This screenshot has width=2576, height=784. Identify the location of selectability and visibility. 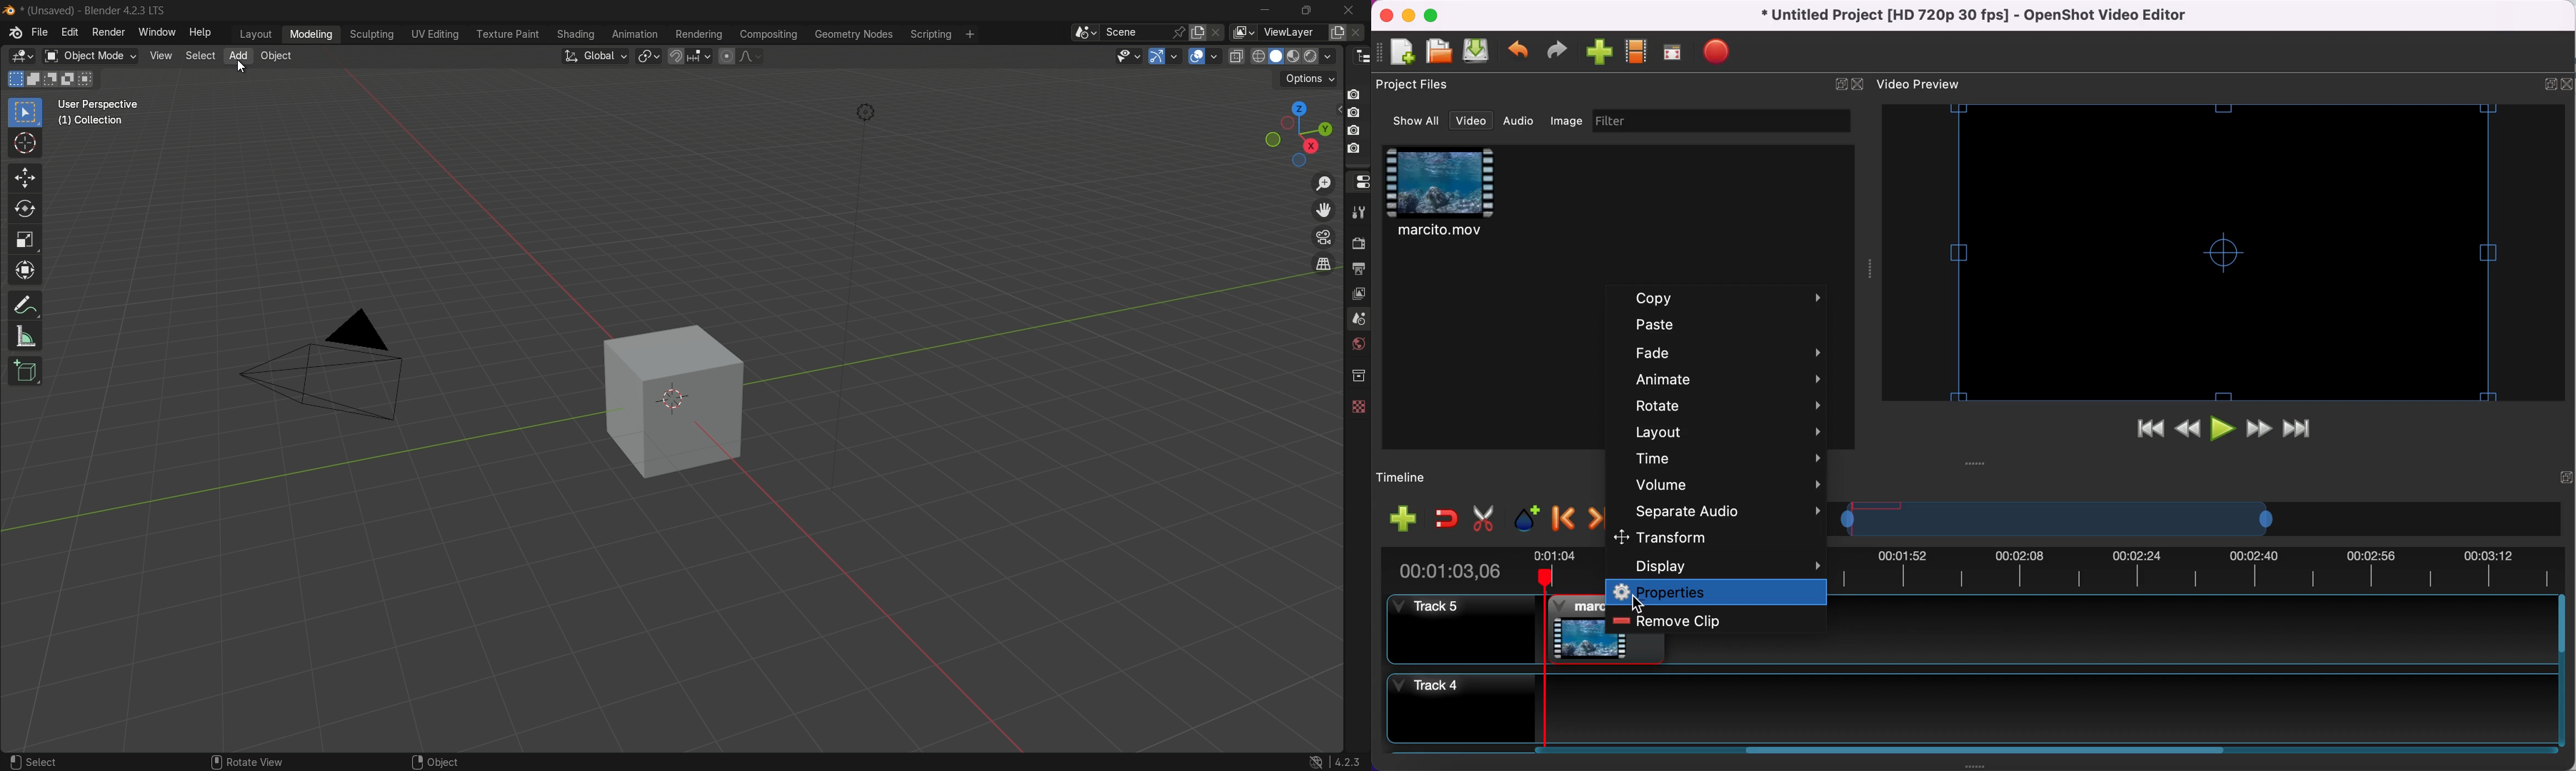
(1129, 57).